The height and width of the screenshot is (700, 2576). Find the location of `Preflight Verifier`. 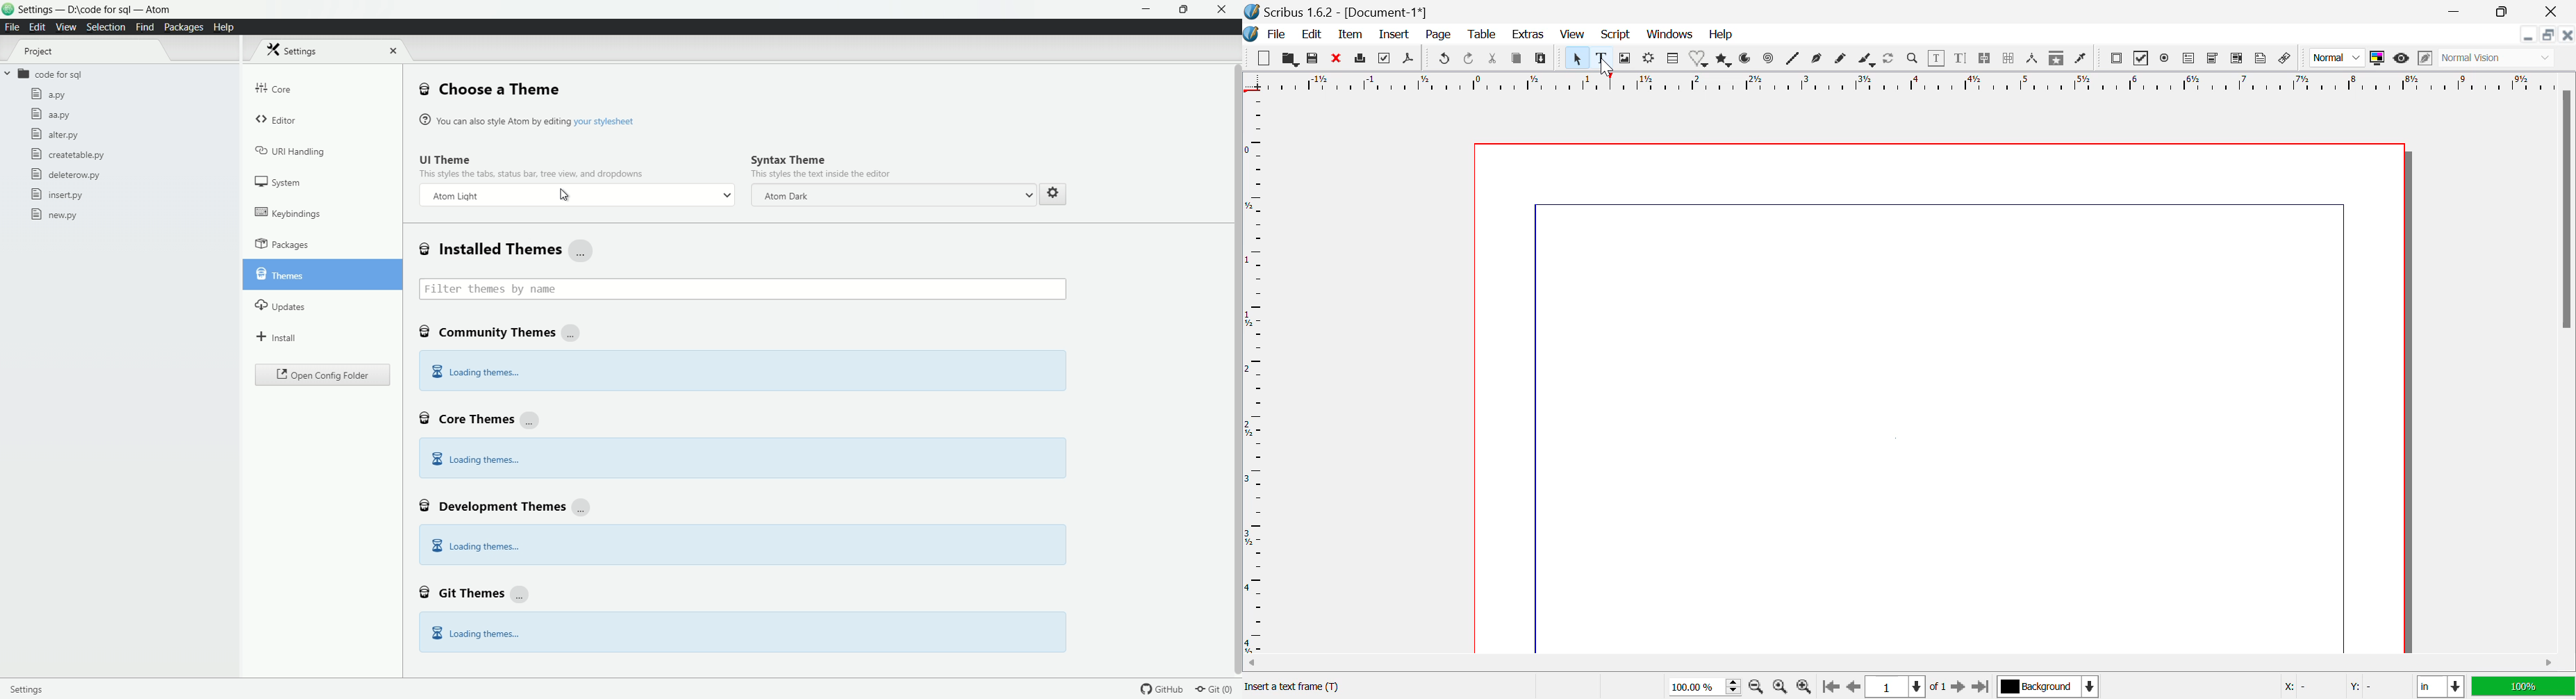

Preflight Verifier is located at coordinates (1385, 60).